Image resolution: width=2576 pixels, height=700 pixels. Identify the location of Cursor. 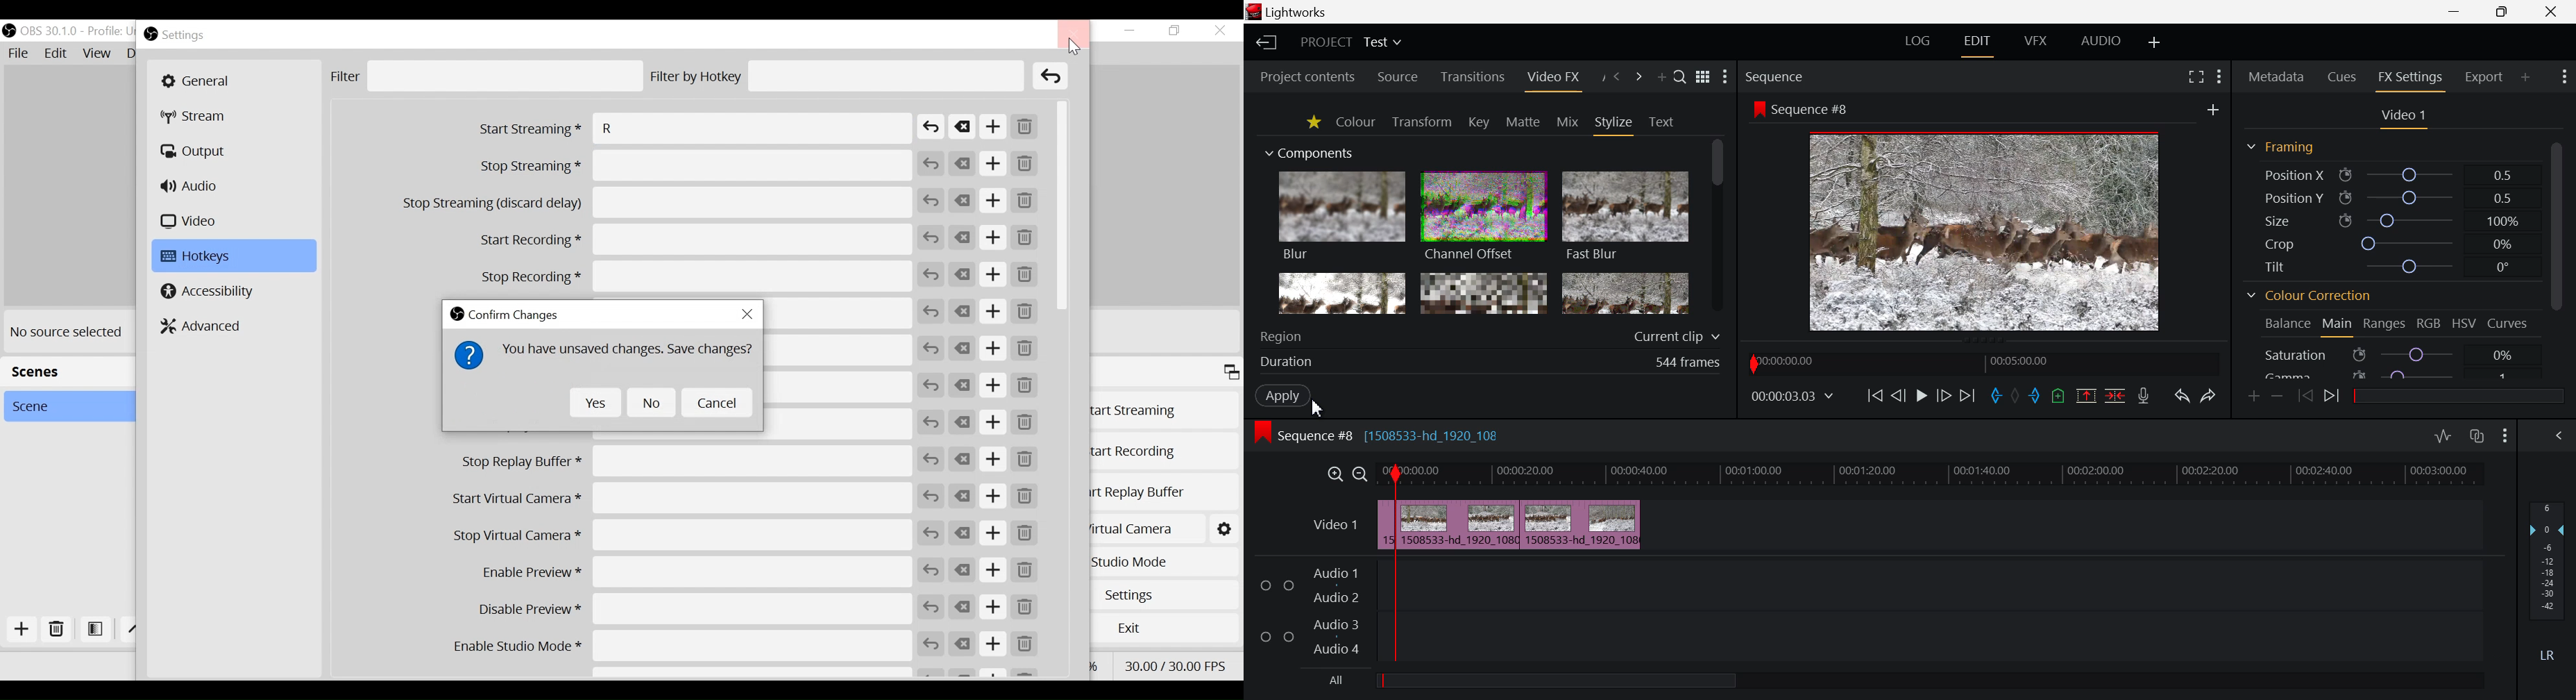
(1074, 48).